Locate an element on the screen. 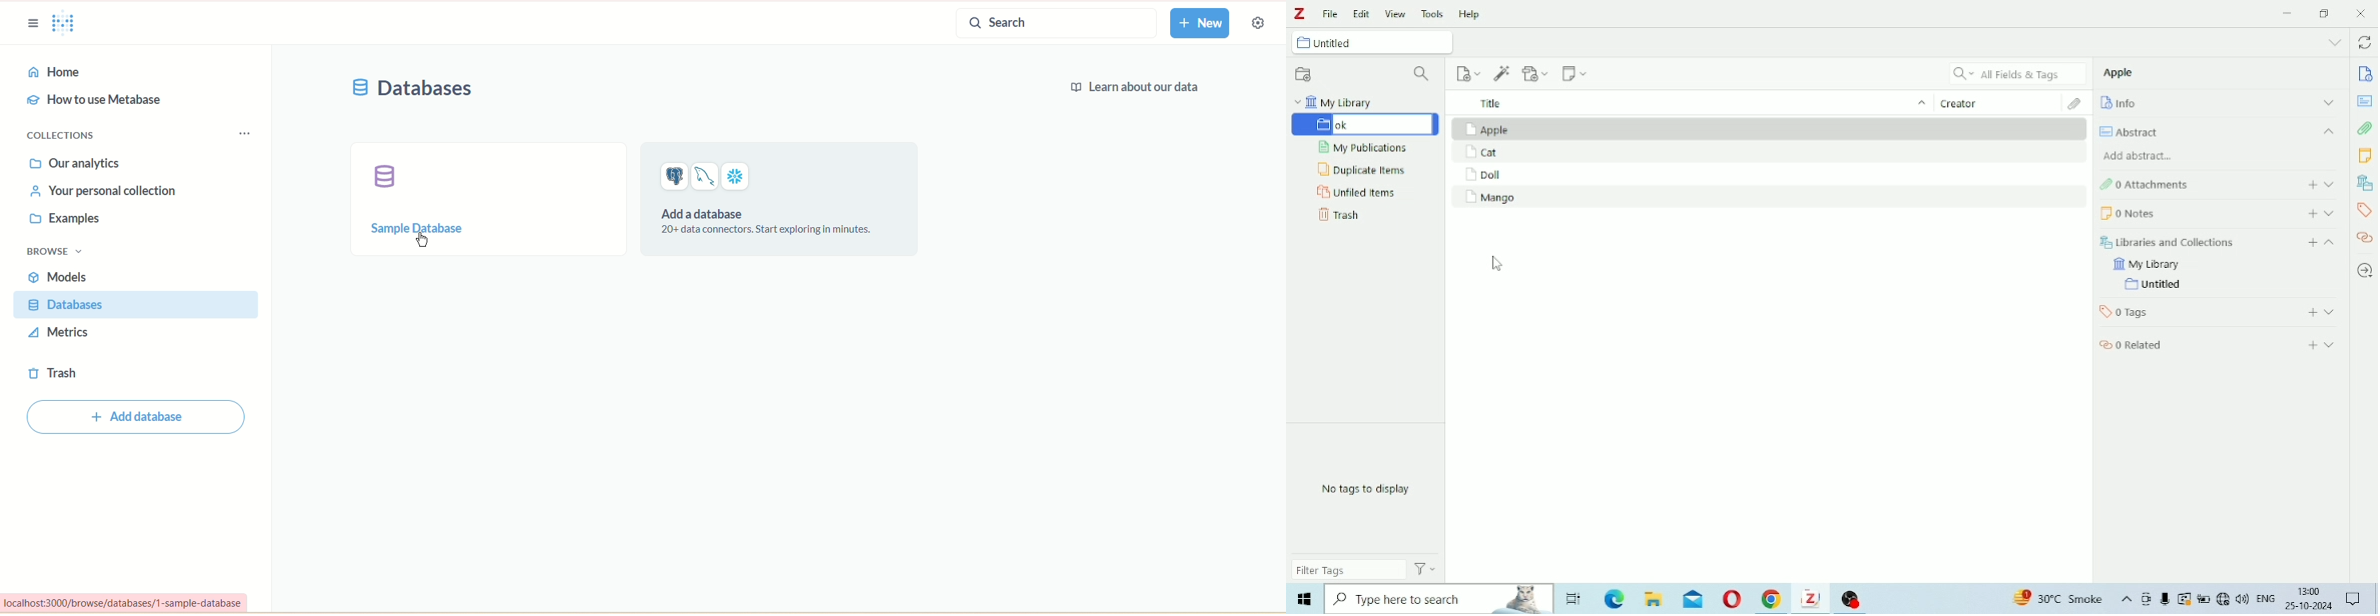  Trash is located at coordinates (1339, 214).